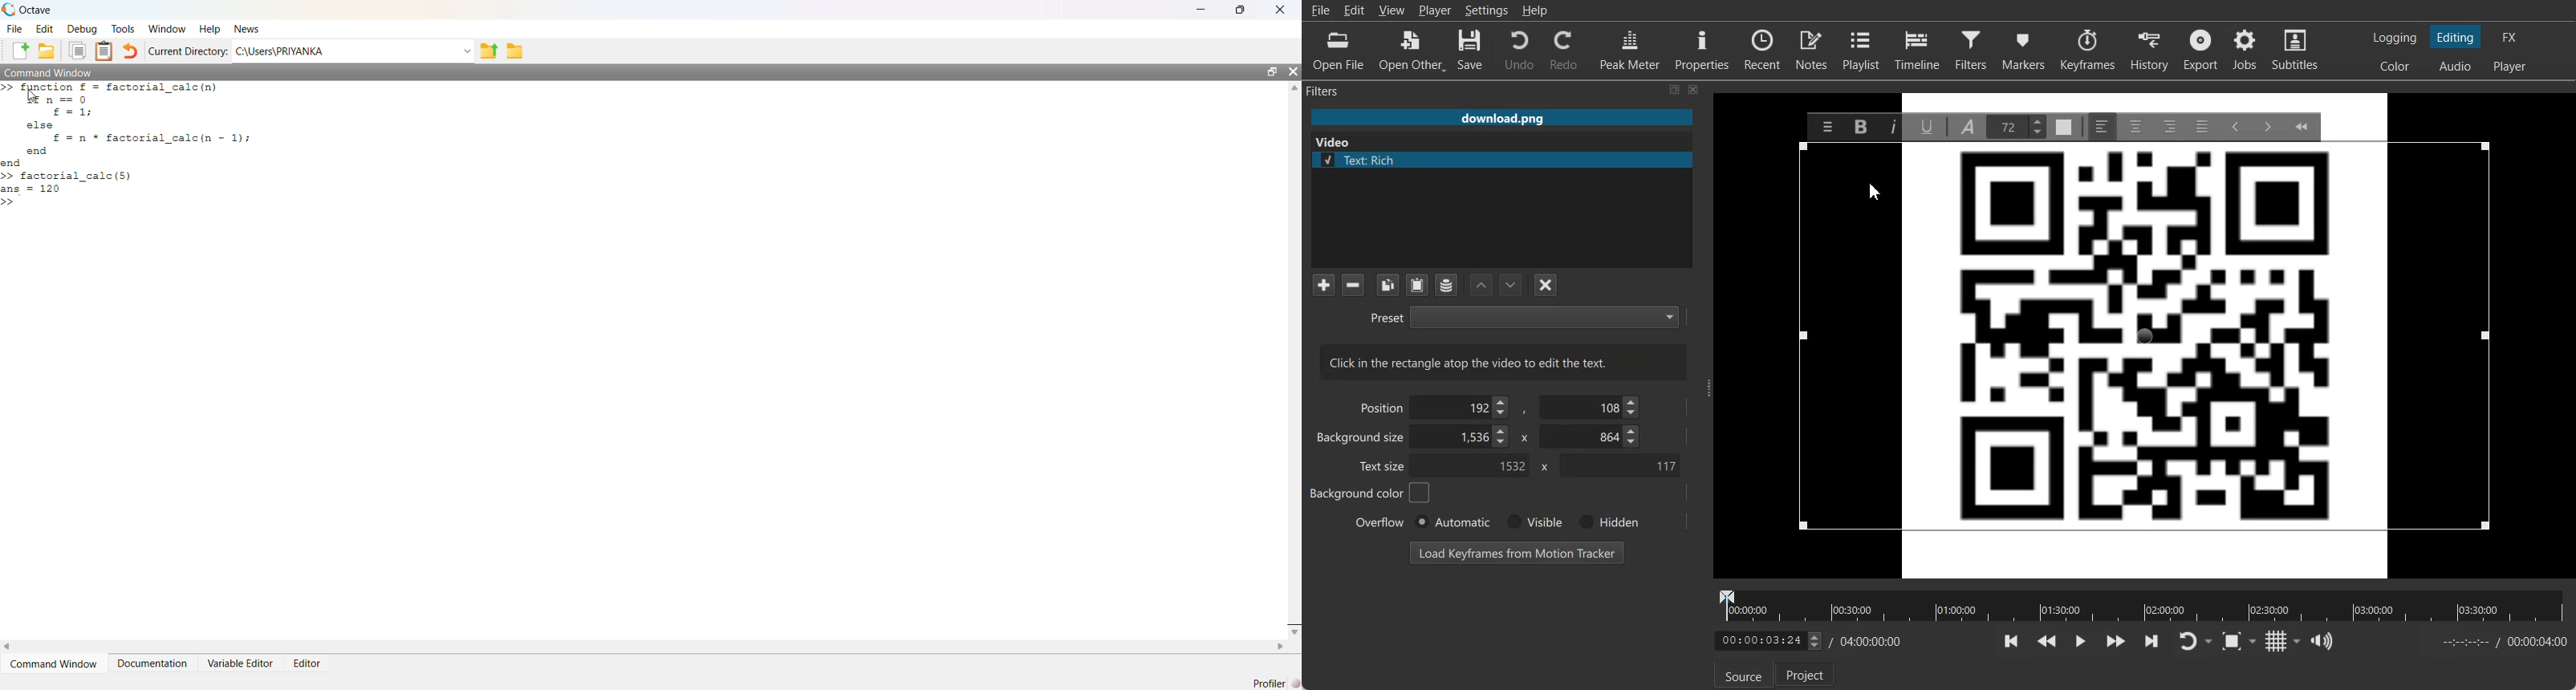  I want to click on Remove selected Filter, so click(1352, 284).